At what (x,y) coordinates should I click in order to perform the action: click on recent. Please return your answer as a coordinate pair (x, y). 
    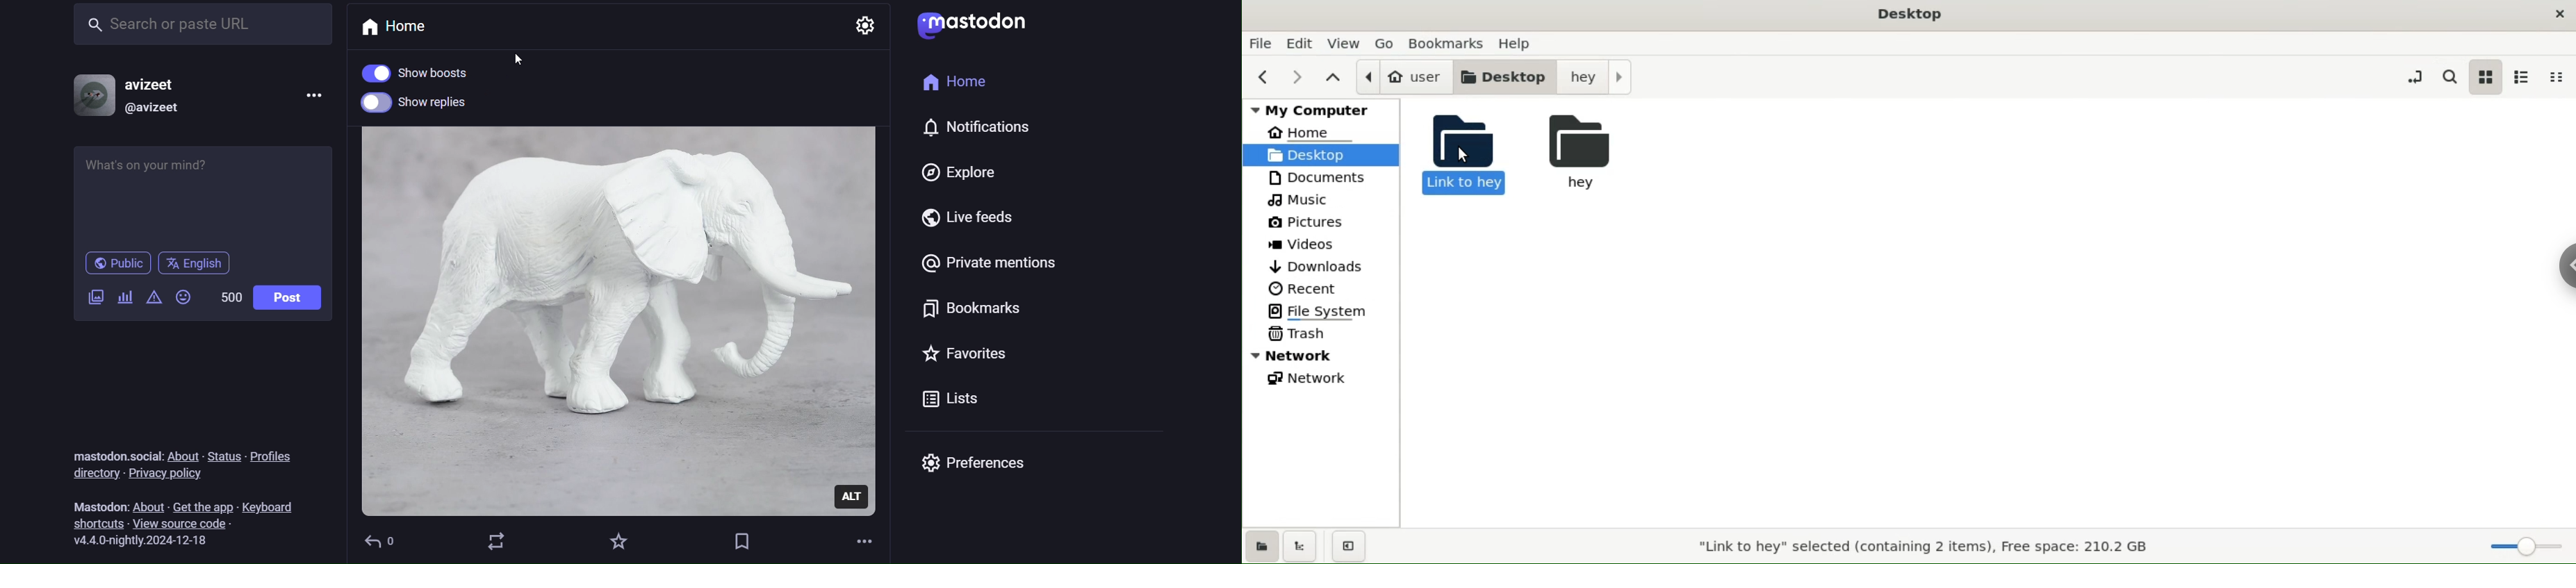
    Looking at the image, I should click on (1302, 290).